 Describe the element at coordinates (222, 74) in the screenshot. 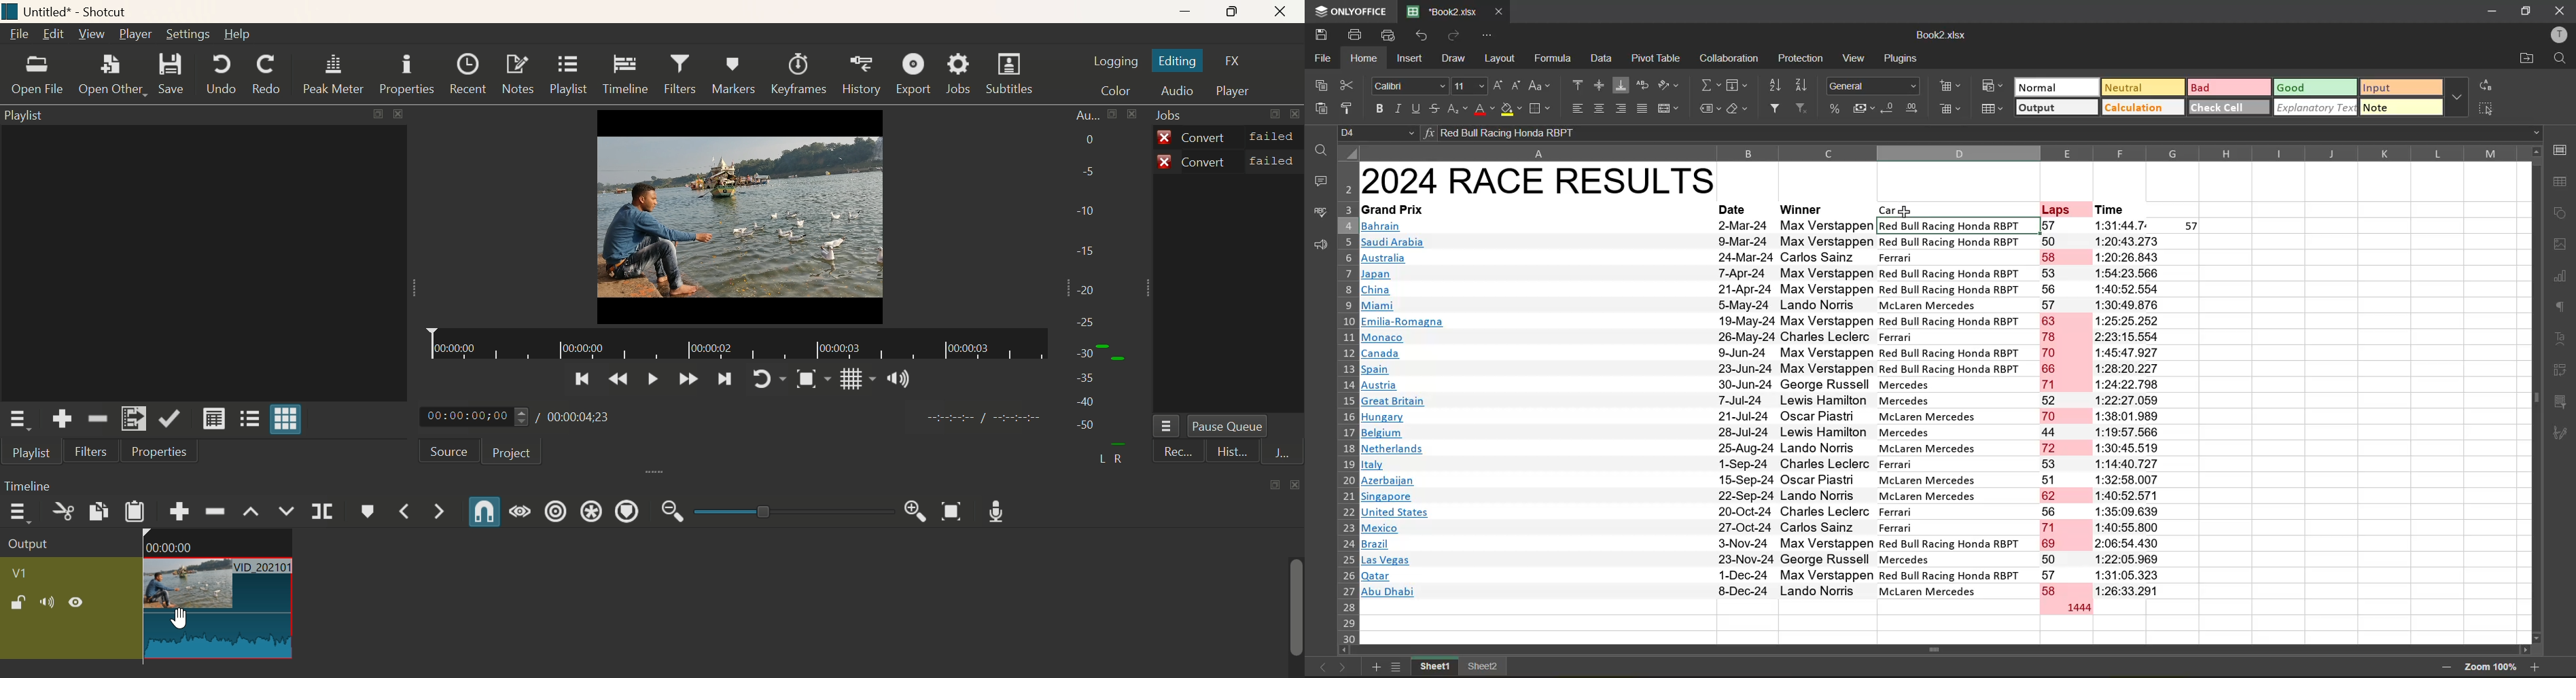

I see `Undo` at that location.